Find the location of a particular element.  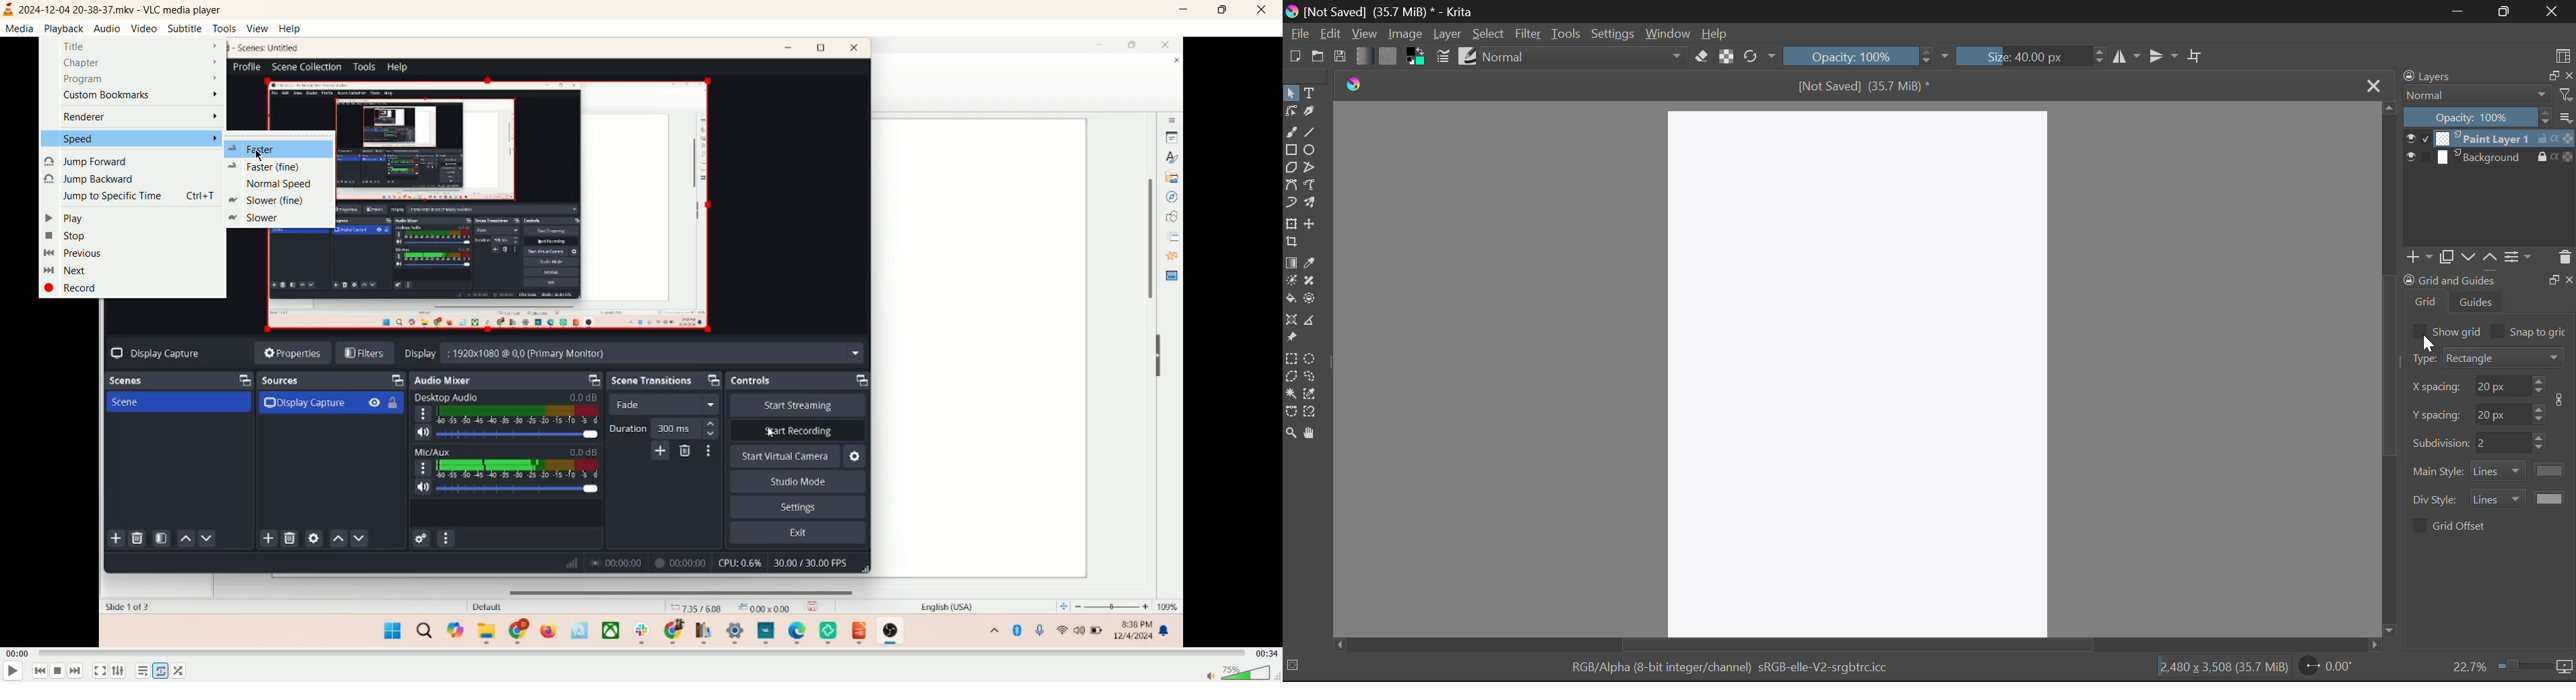

Freehand Selection is located at coordinates (1312, 377).